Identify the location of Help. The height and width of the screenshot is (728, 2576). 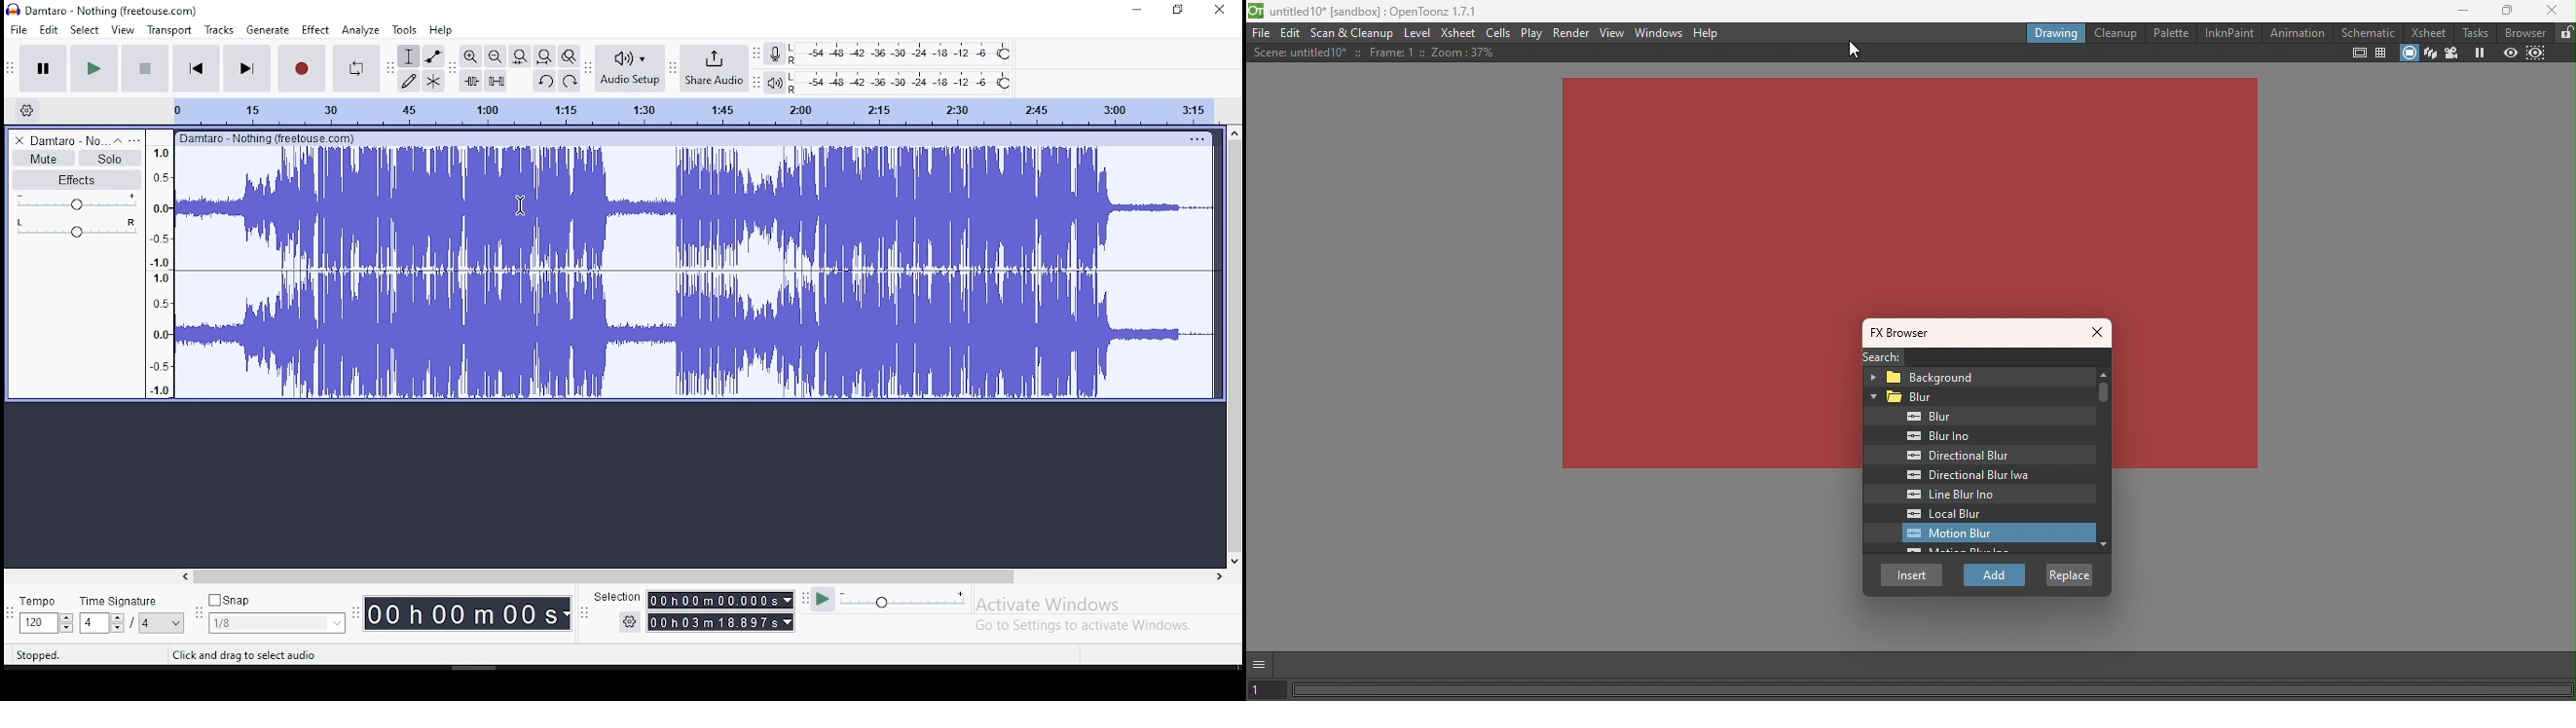
(1706, 33).